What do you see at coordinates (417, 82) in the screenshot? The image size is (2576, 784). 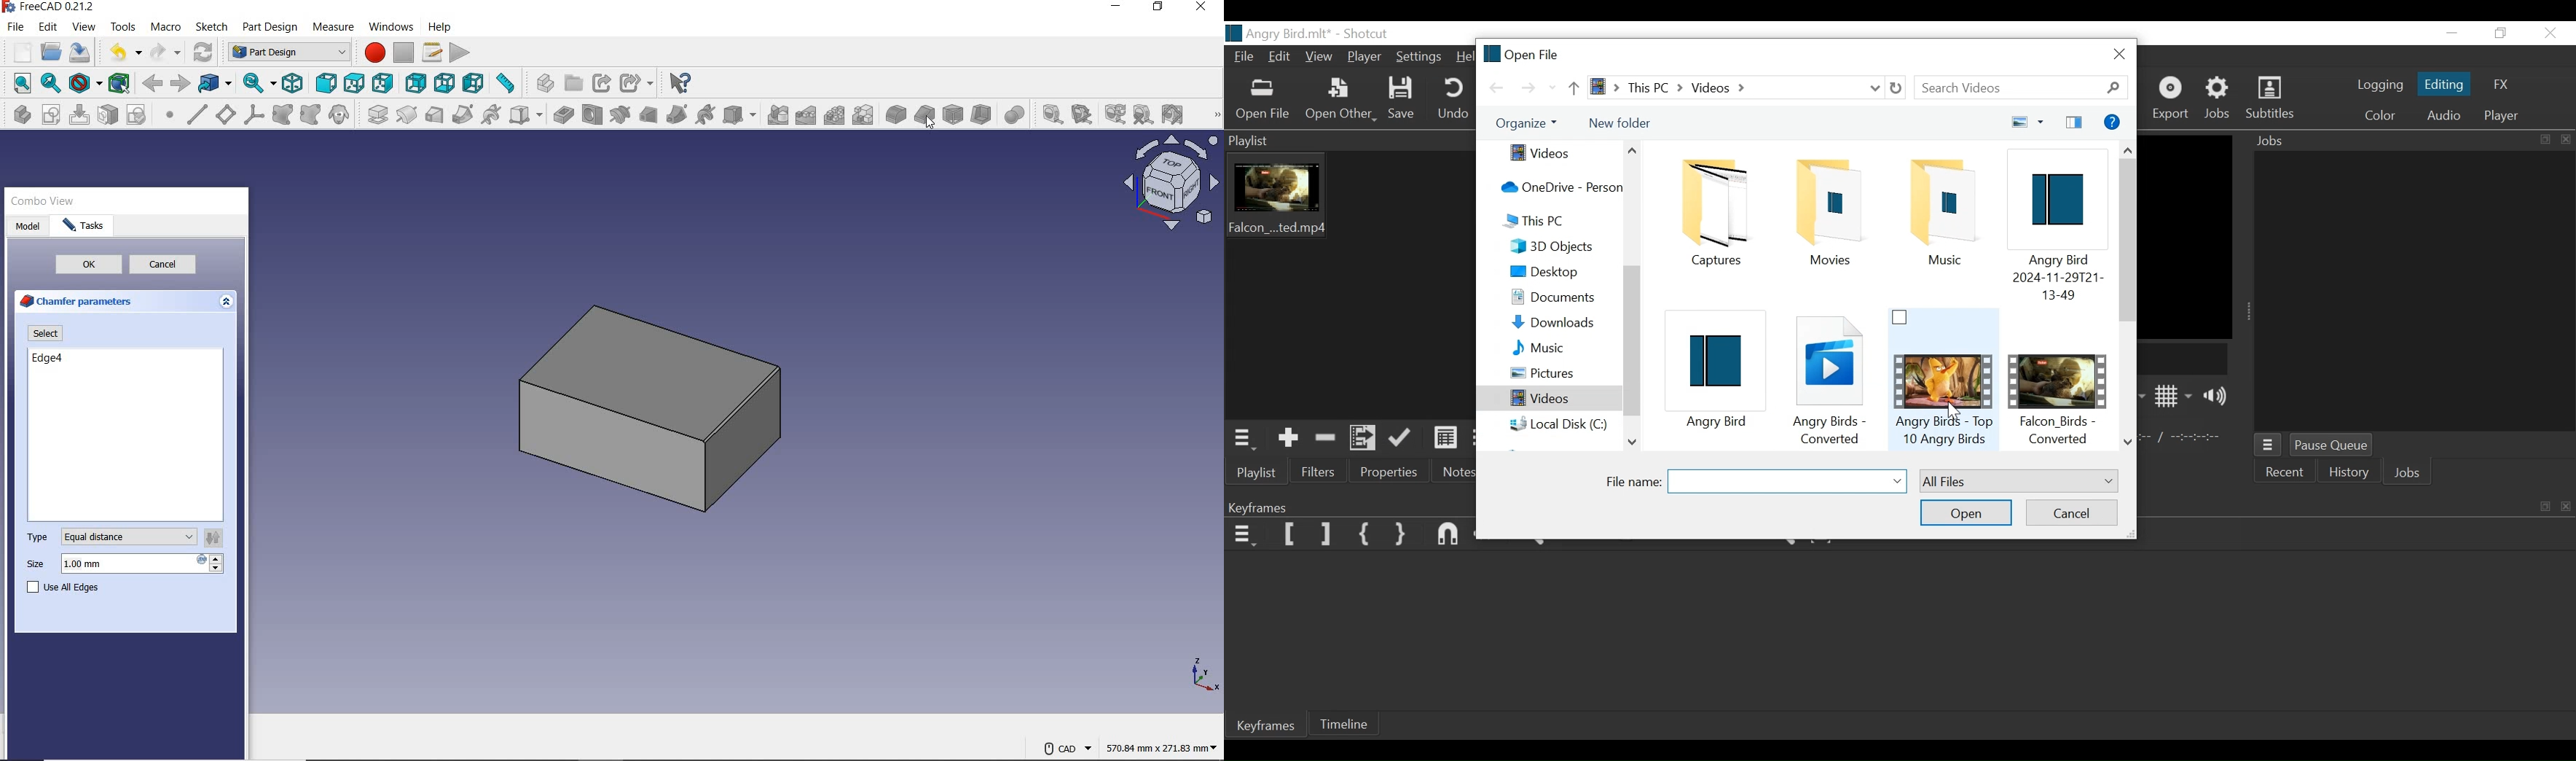 I see `rear` at bounding box center [417, 82].